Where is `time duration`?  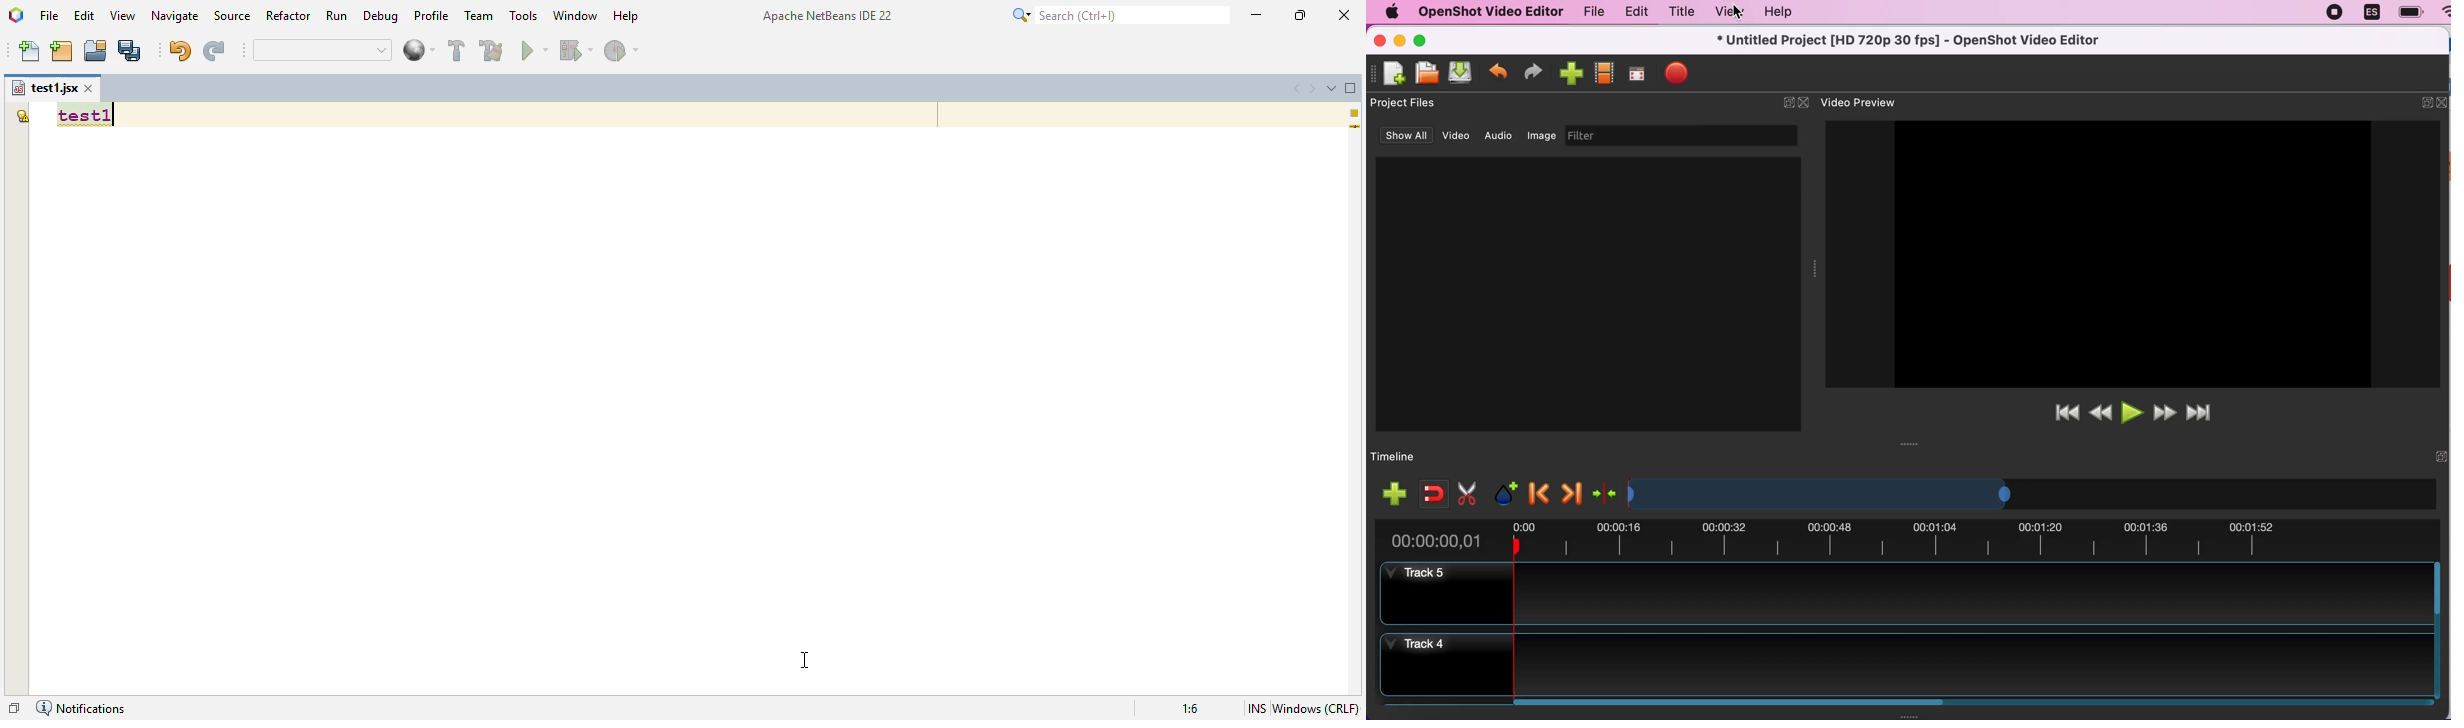 time duration is located at coordinates (1906, 540).